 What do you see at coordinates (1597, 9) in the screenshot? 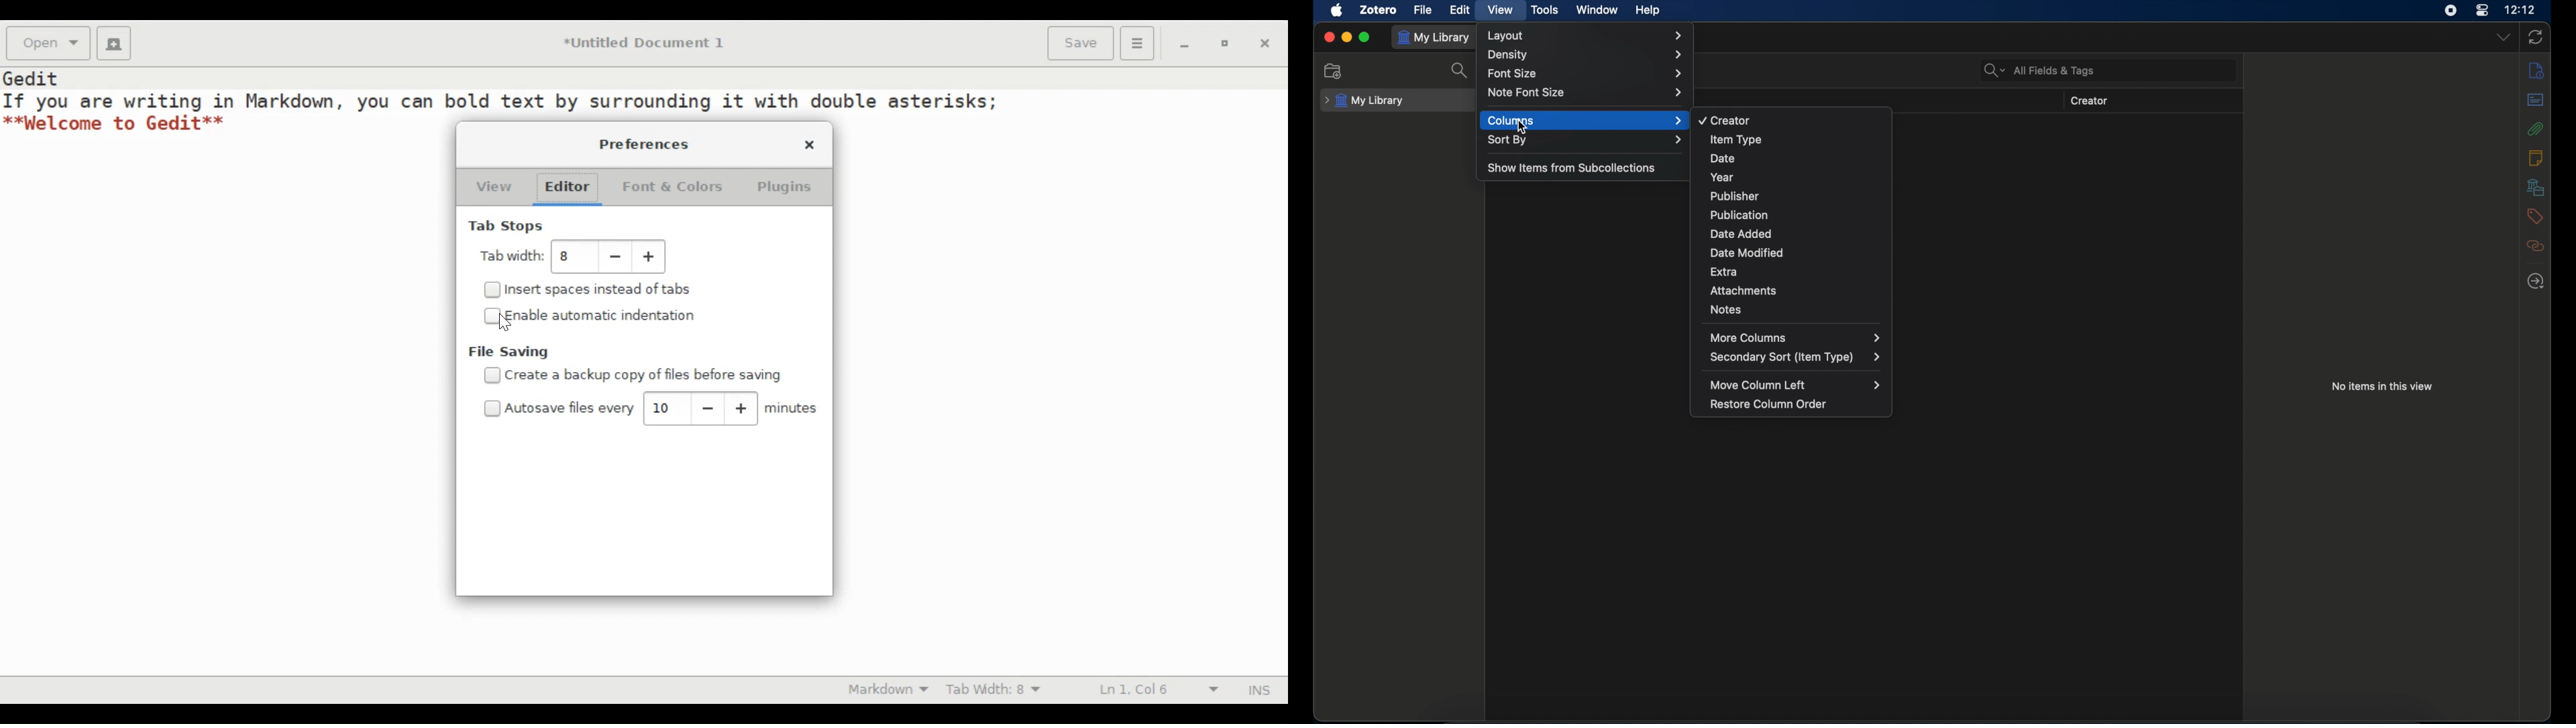
I see `window` at bounding box center [1597, 9].